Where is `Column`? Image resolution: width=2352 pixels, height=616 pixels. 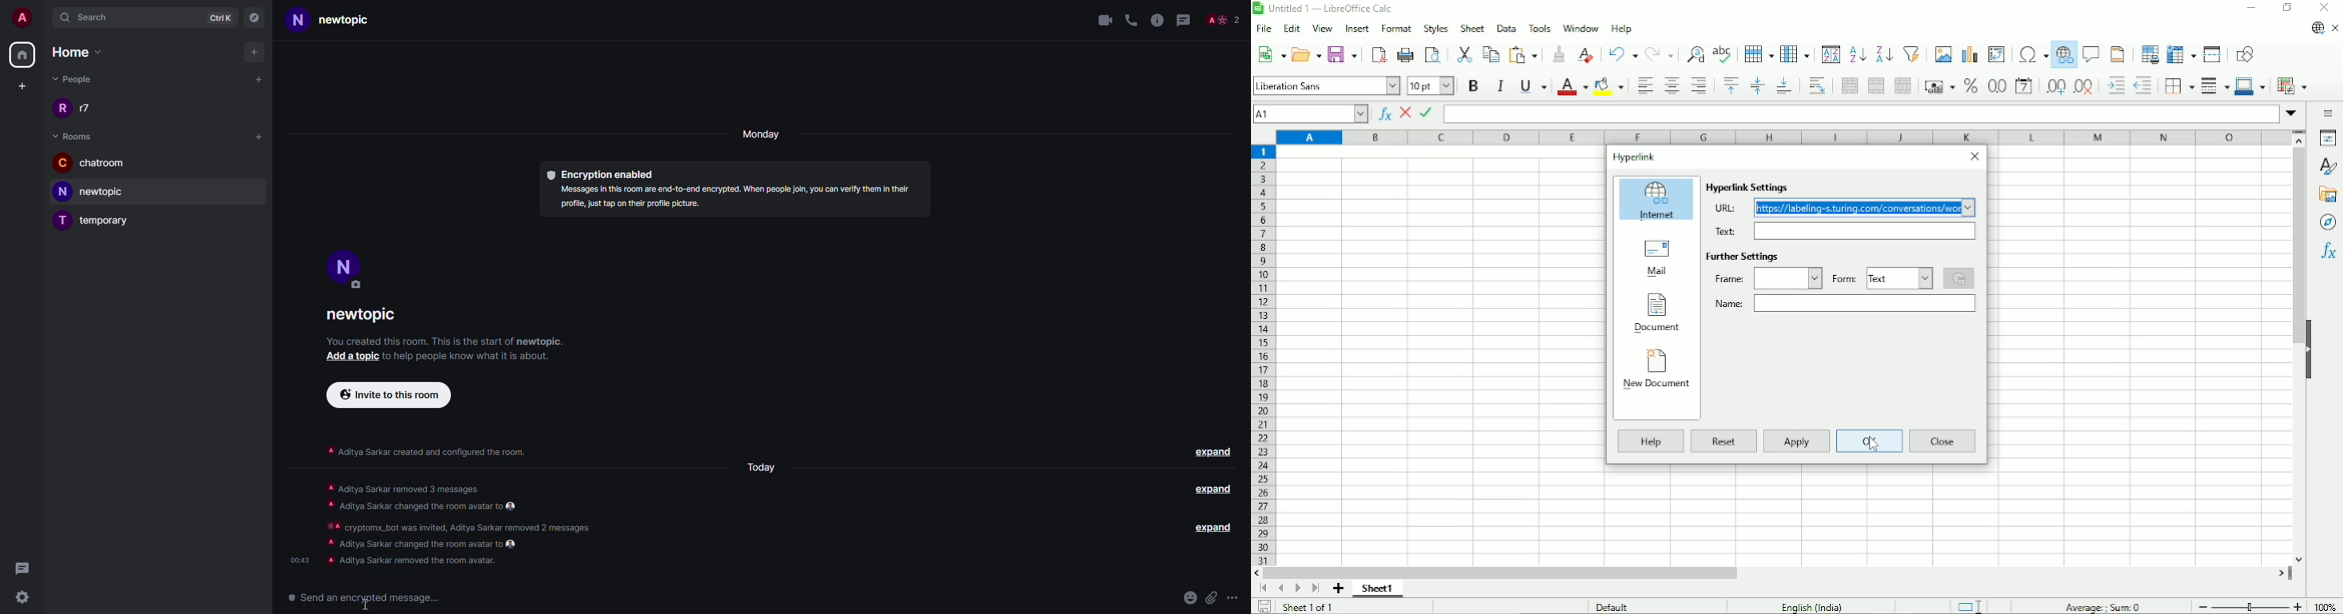 Column is located at coordinates (1797, 54).